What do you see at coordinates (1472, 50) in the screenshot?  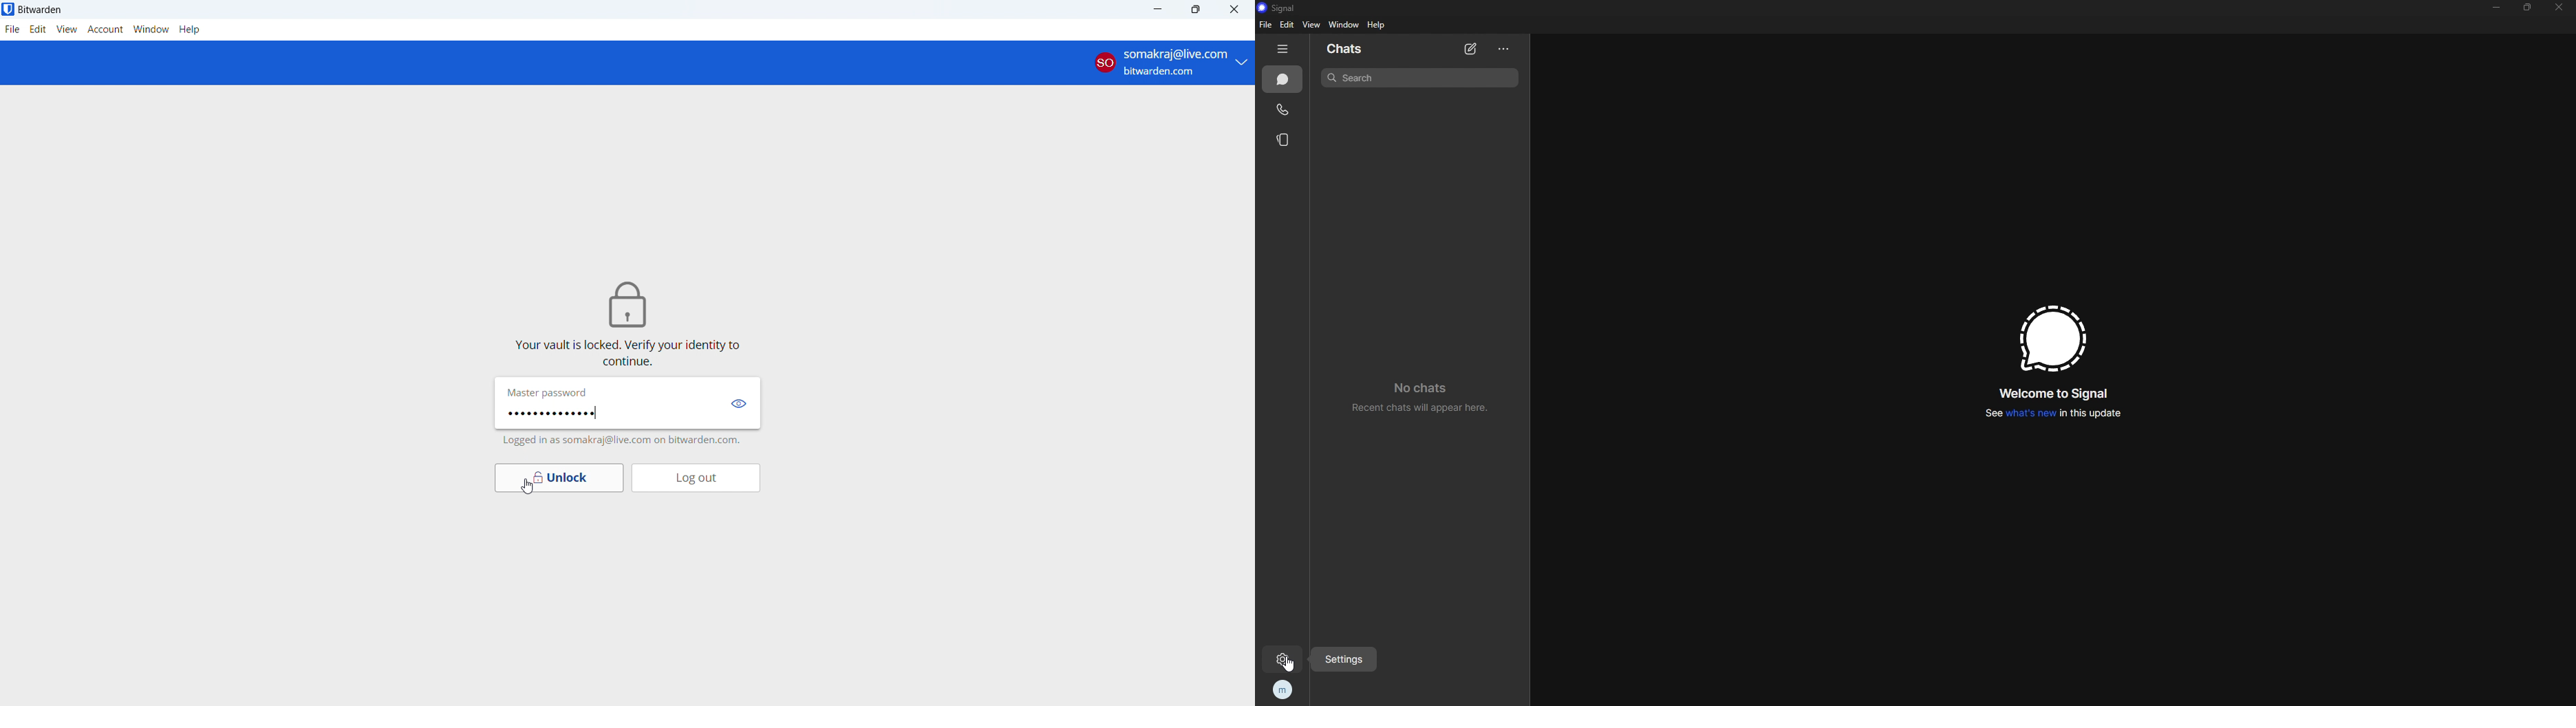 I see `new chat` at bounding box center [1472, 50].